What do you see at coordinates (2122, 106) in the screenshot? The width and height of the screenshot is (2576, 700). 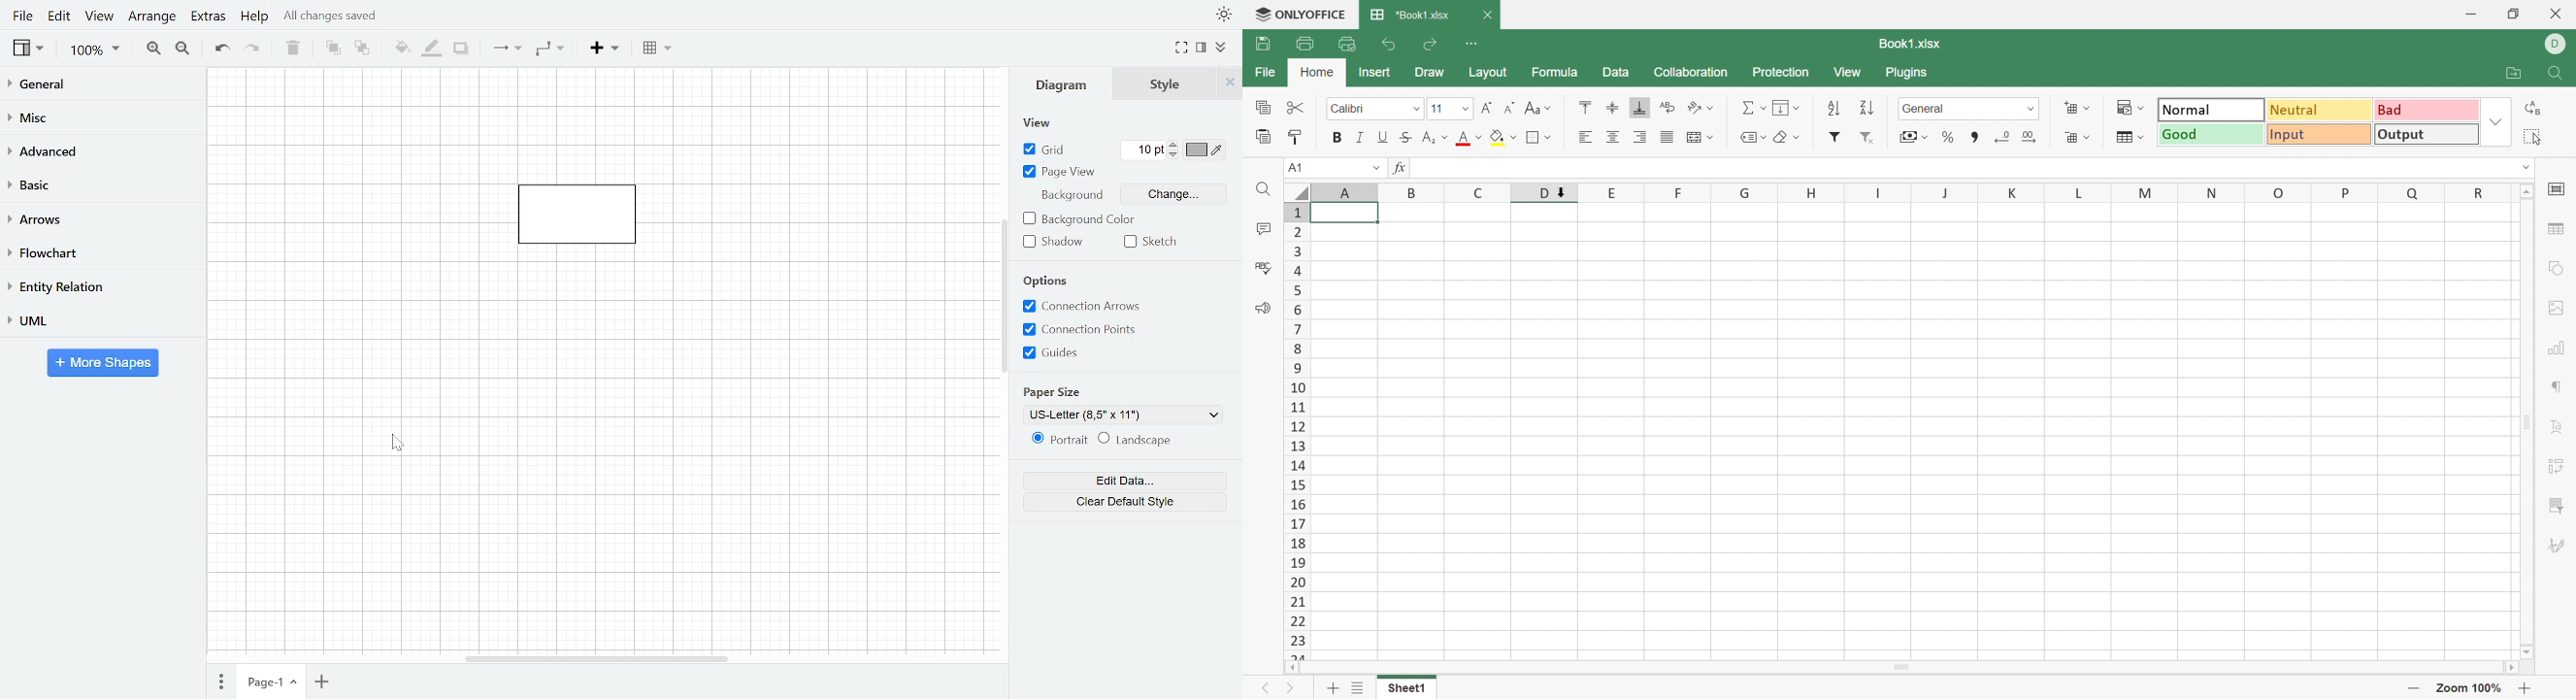 I see `Conditional formatting` at bounding box center [2122, 106].